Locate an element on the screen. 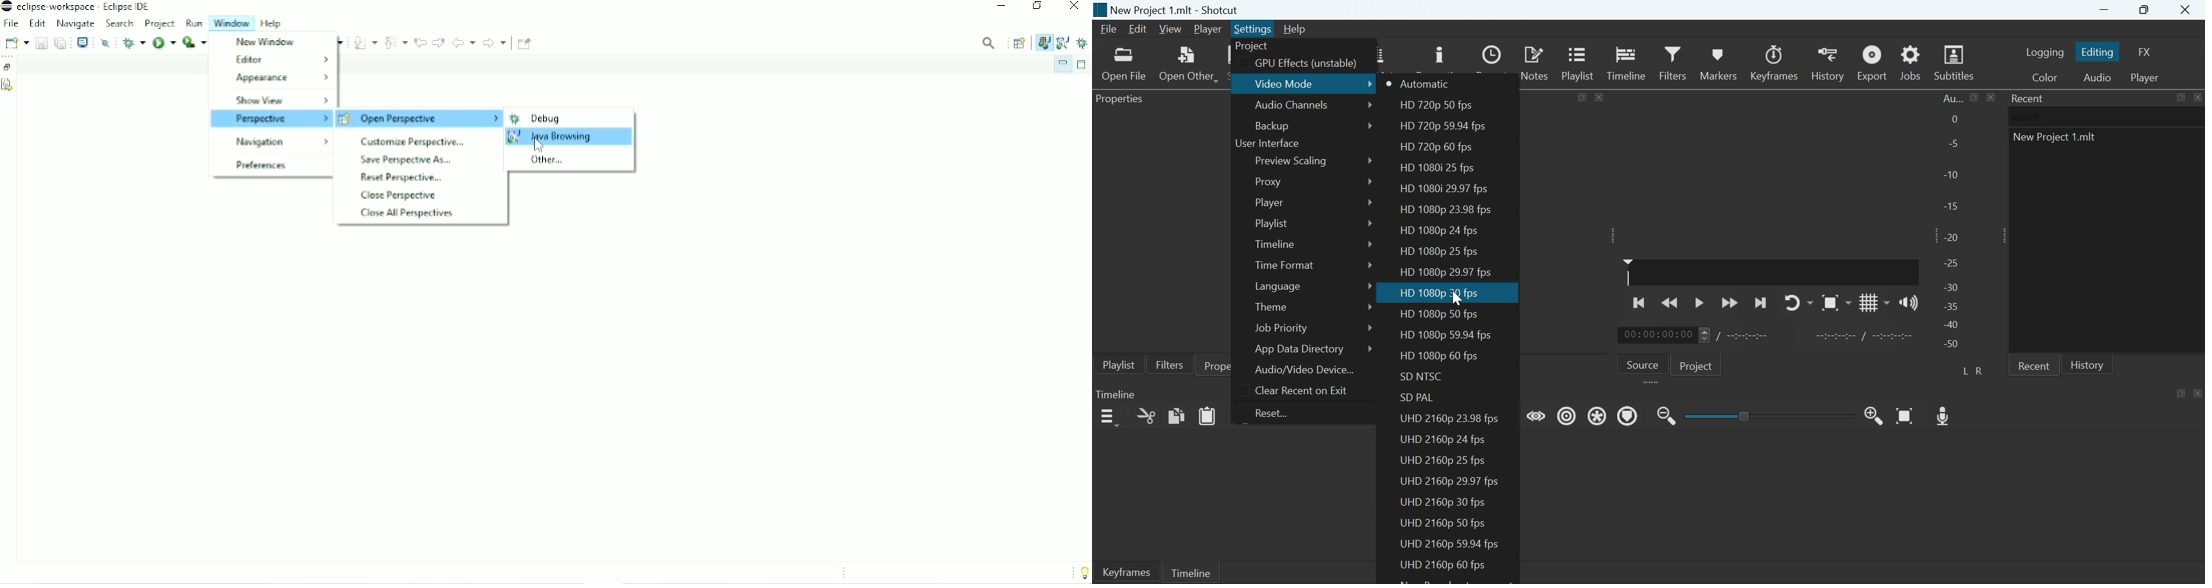  Zoom timeline out is located at coordinates (1875, 415).